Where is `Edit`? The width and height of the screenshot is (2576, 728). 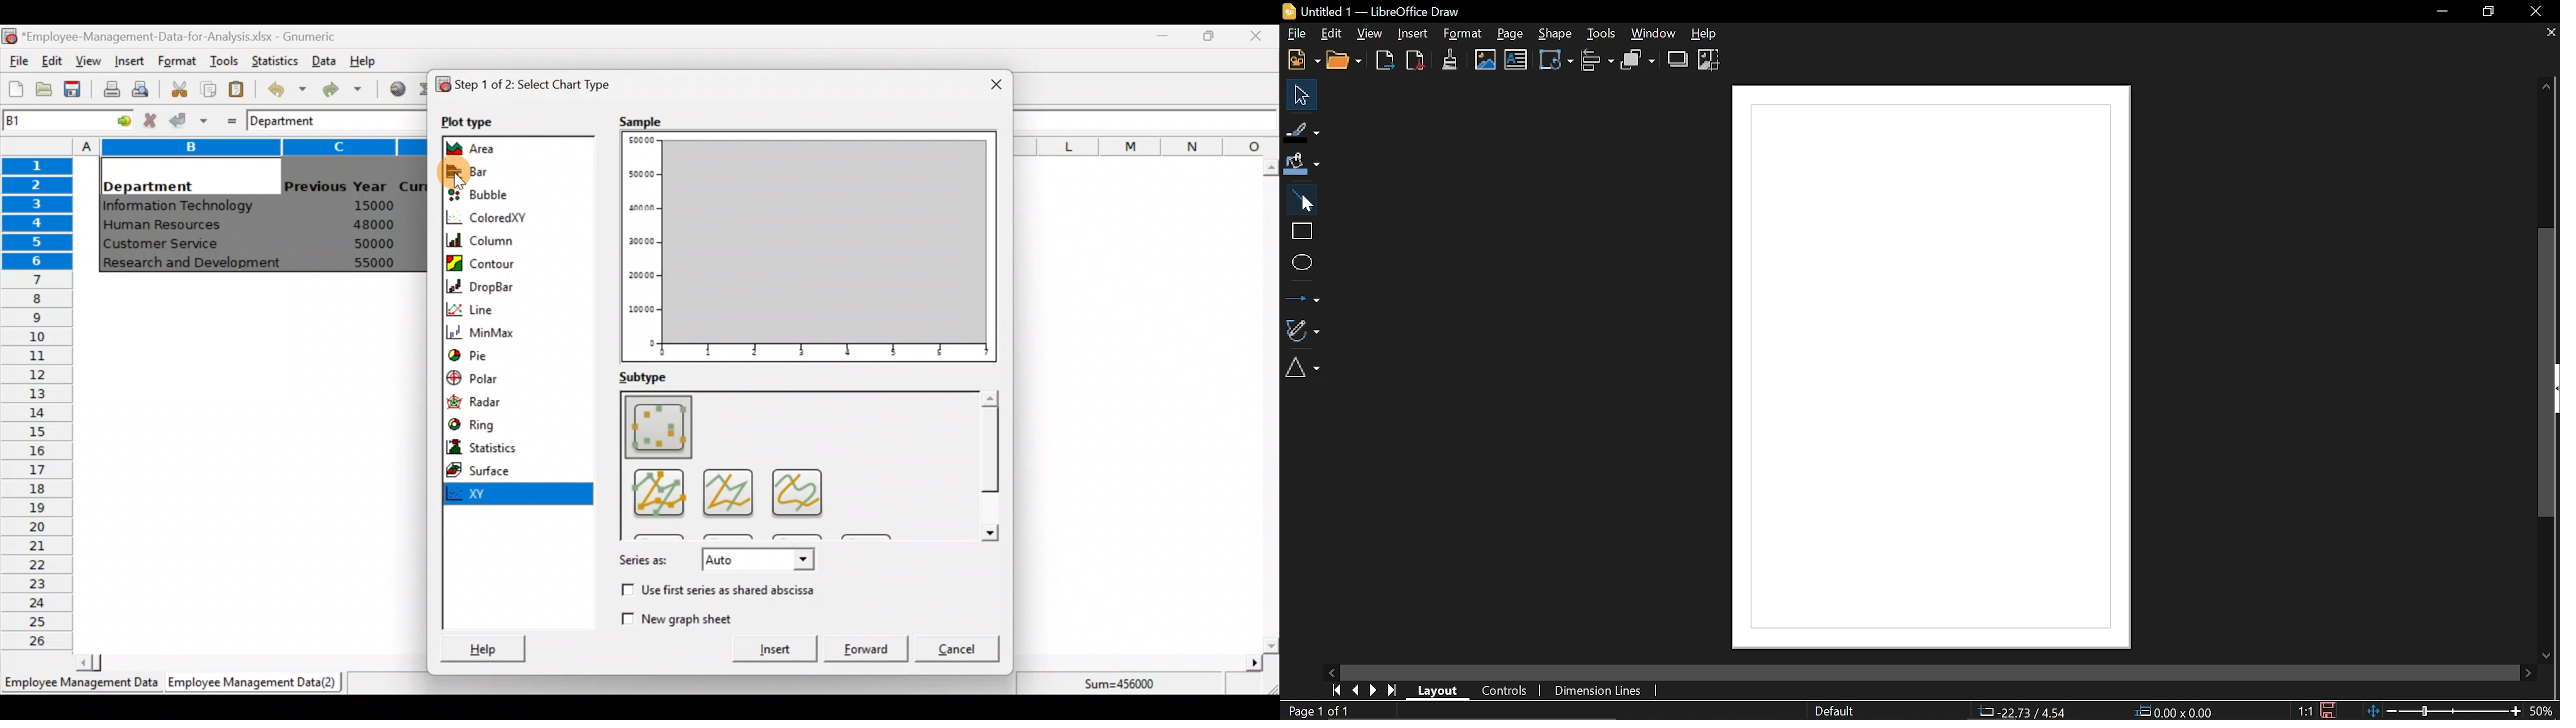 Edit is located at coordinates (1332, 32).